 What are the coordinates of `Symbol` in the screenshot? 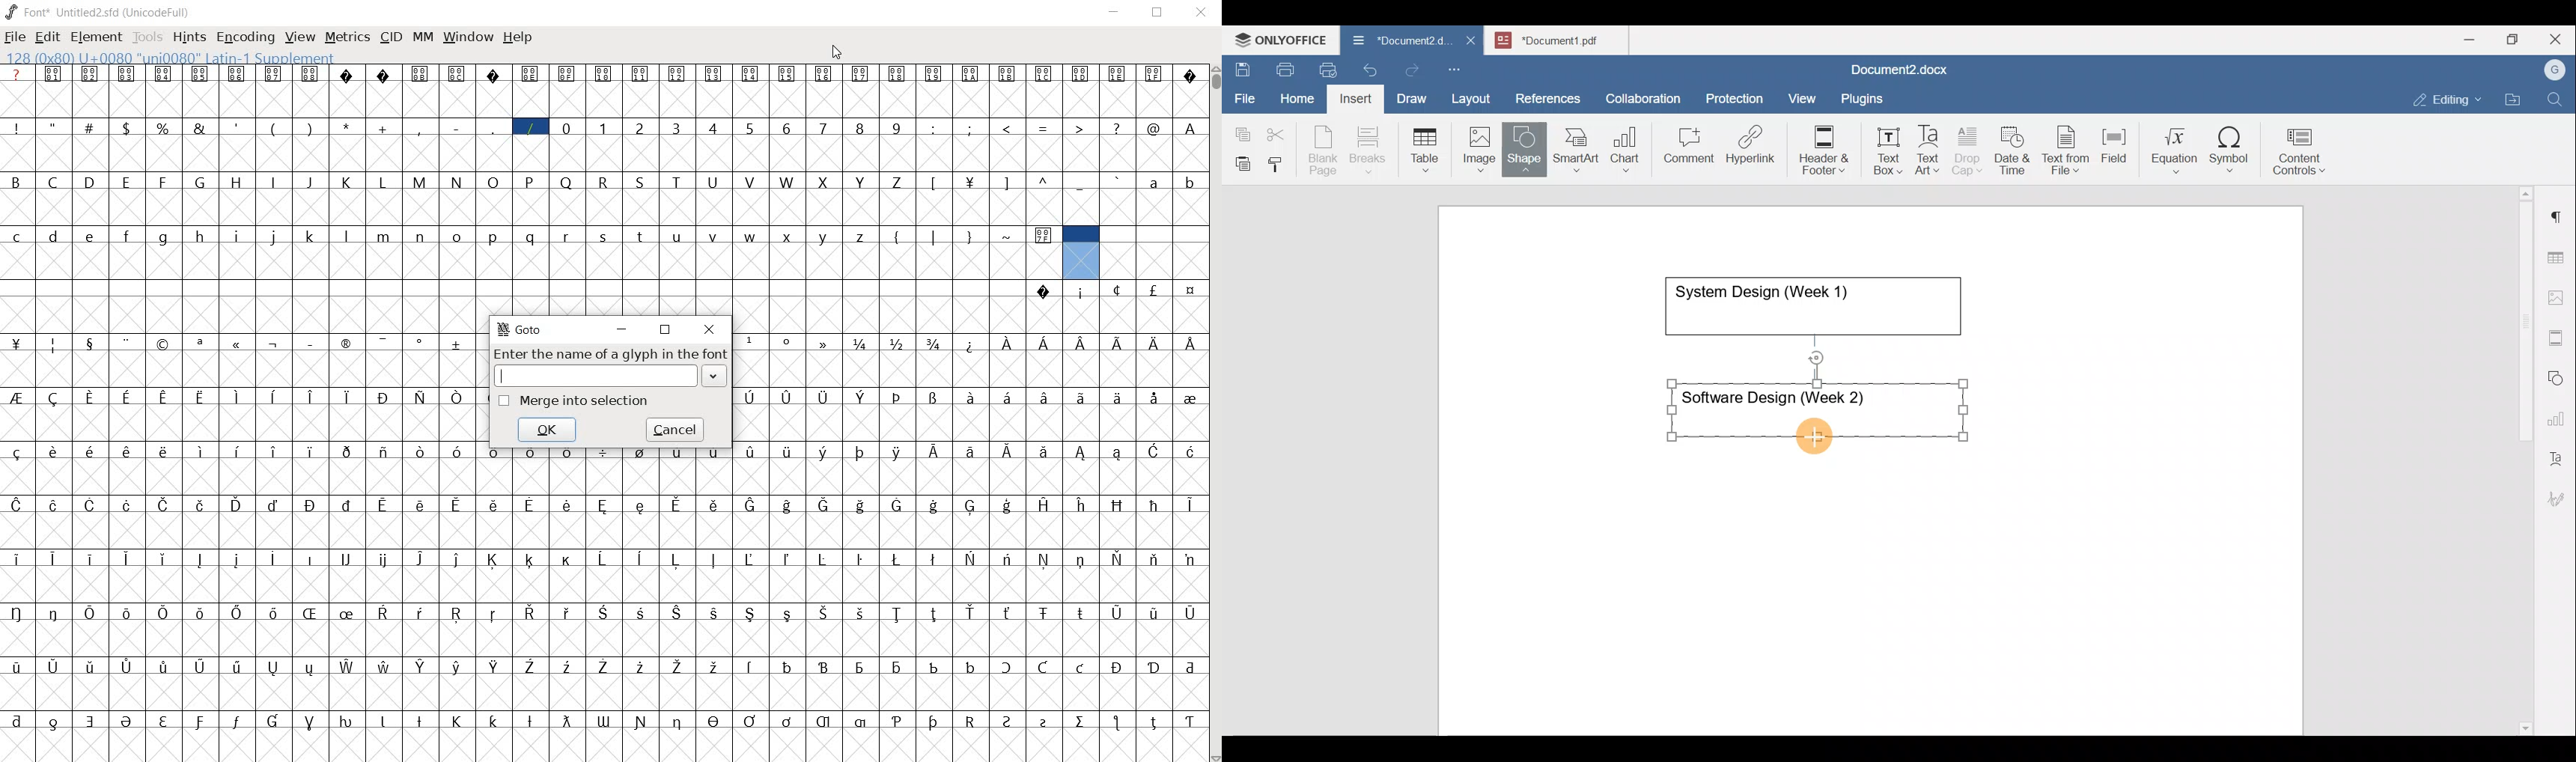 It's located at (1046, 293).